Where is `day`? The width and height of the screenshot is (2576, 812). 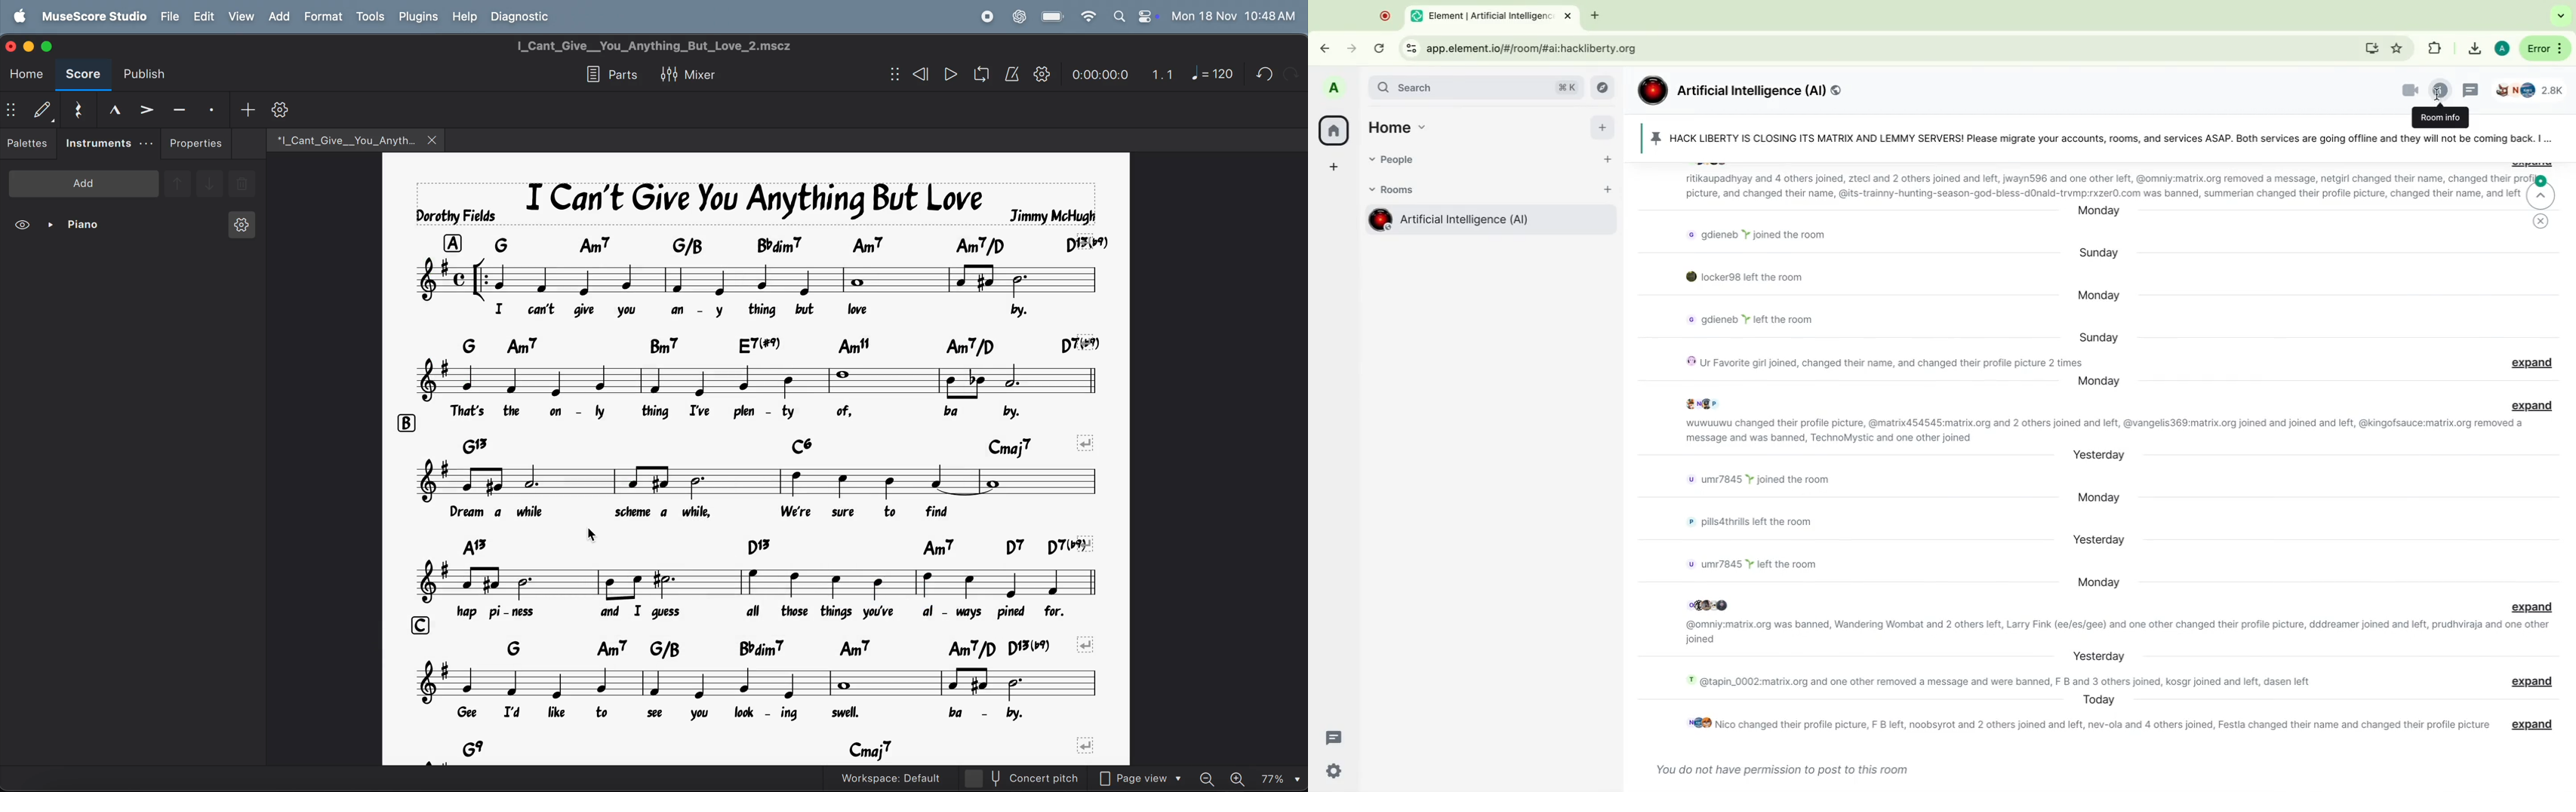 day is located at coordinates (2094, 332).